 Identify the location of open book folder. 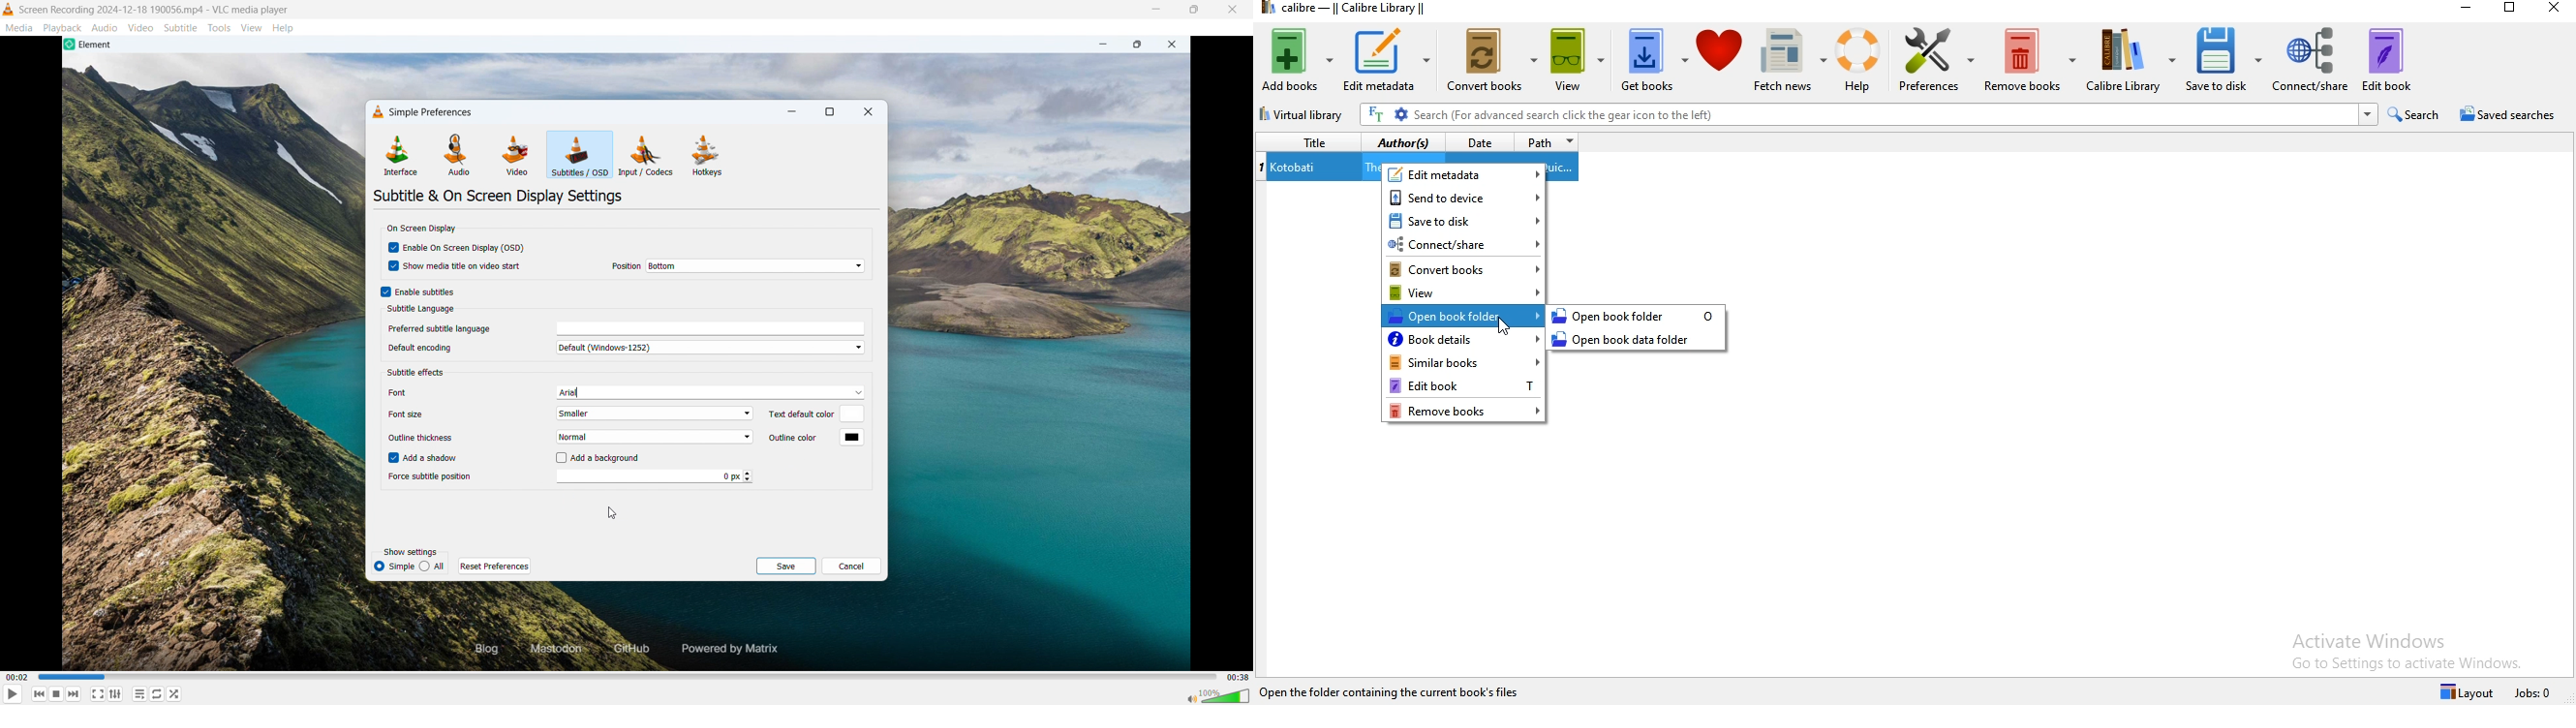
(1638, 317).